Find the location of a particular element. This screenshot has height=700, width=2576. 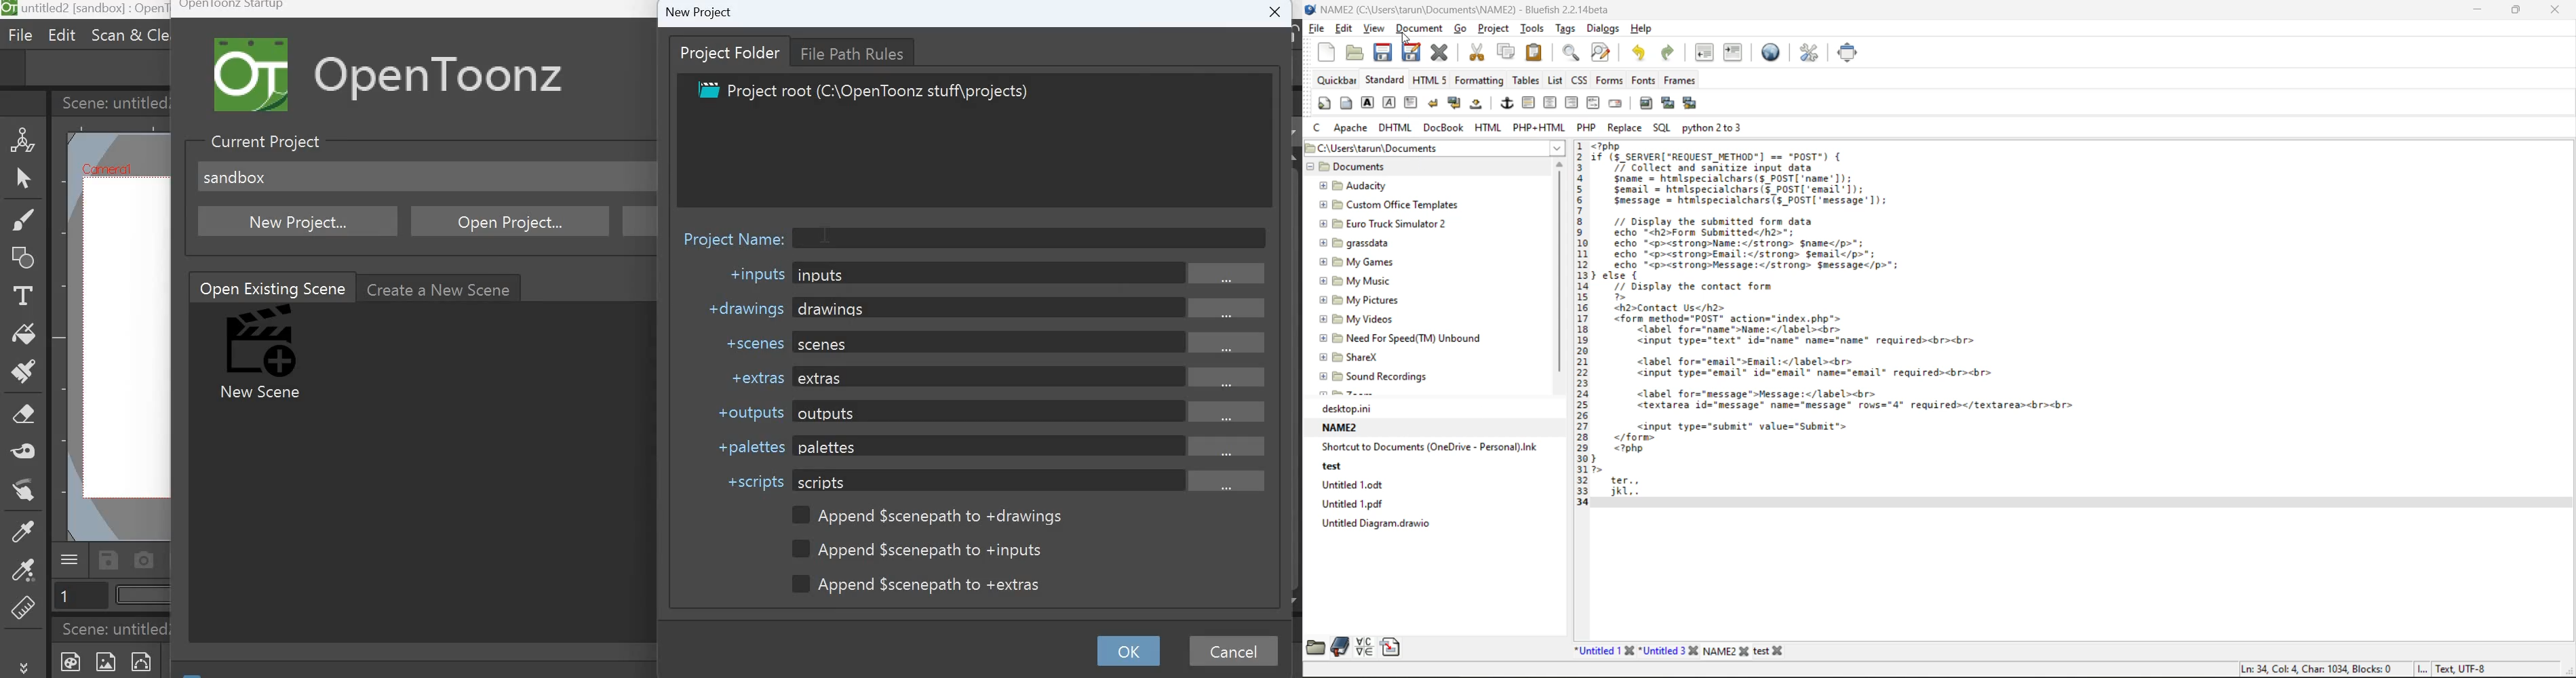

Save scene is located at coordinates (109, 560).